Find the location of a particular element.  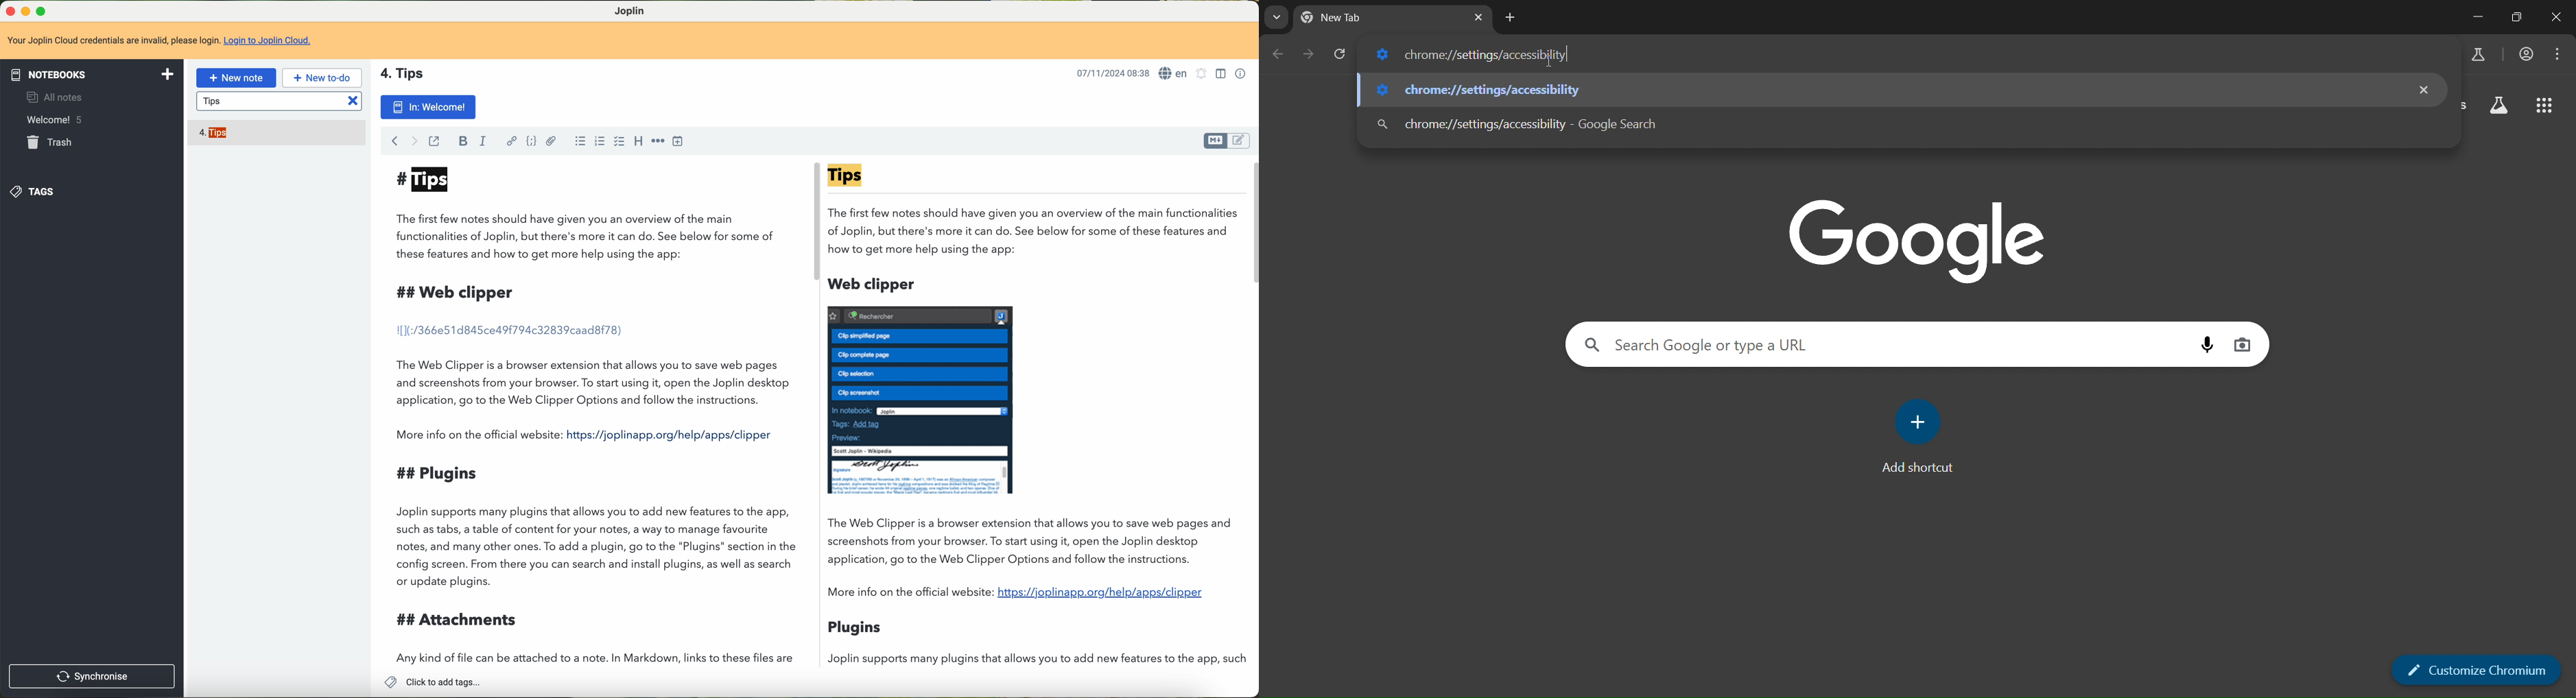

Tips title note is located at coordinates (408, 73).